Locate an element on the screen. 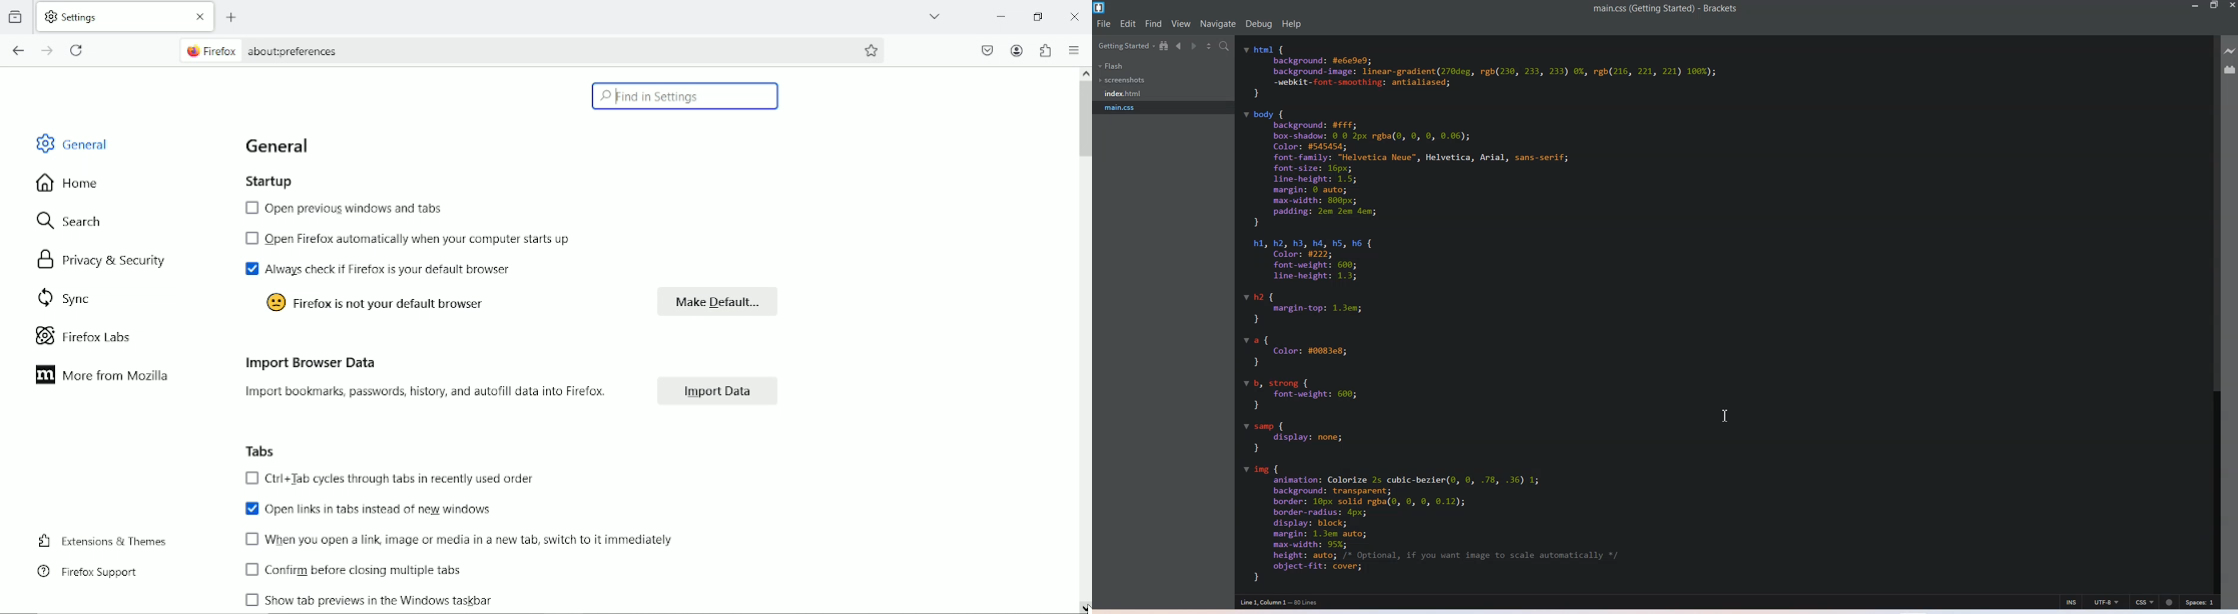 The height and width of the screenshot is (616, 2240). search is located at coordinates (70, 222).